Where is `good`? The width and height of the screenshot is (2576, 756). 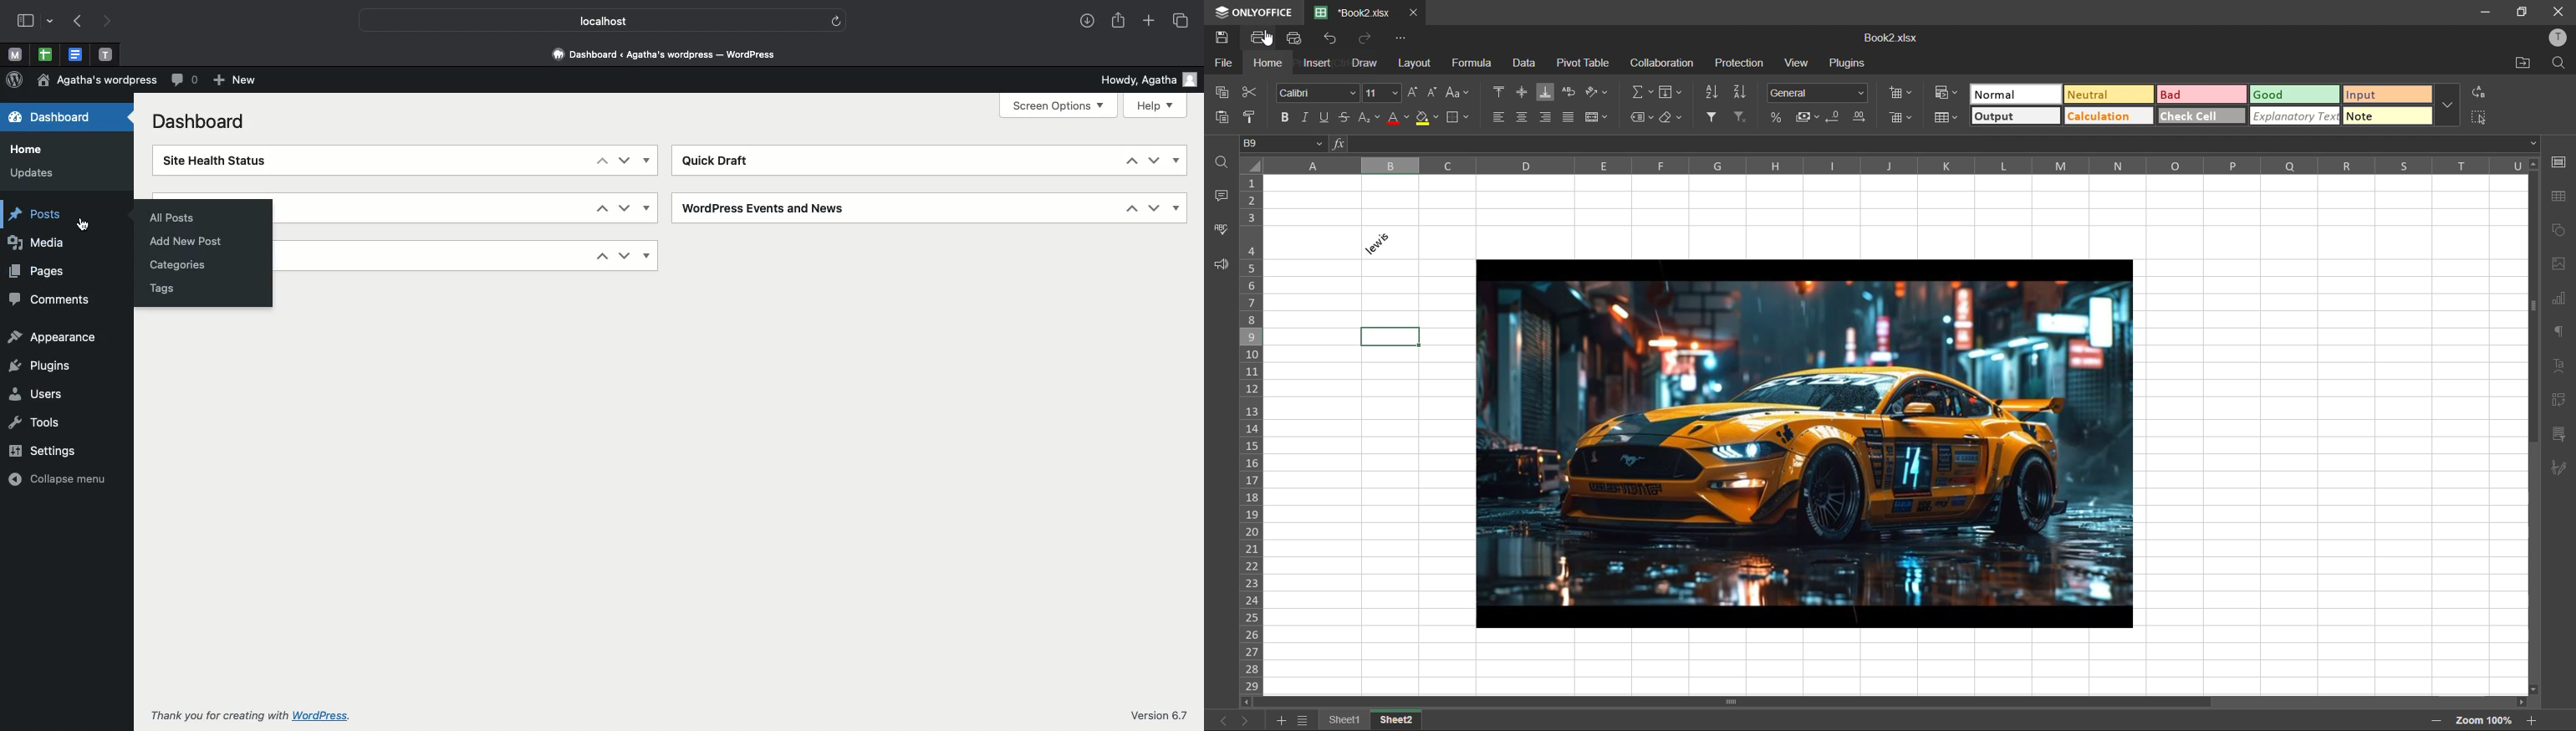
good is located at coordinates (2295, 94).